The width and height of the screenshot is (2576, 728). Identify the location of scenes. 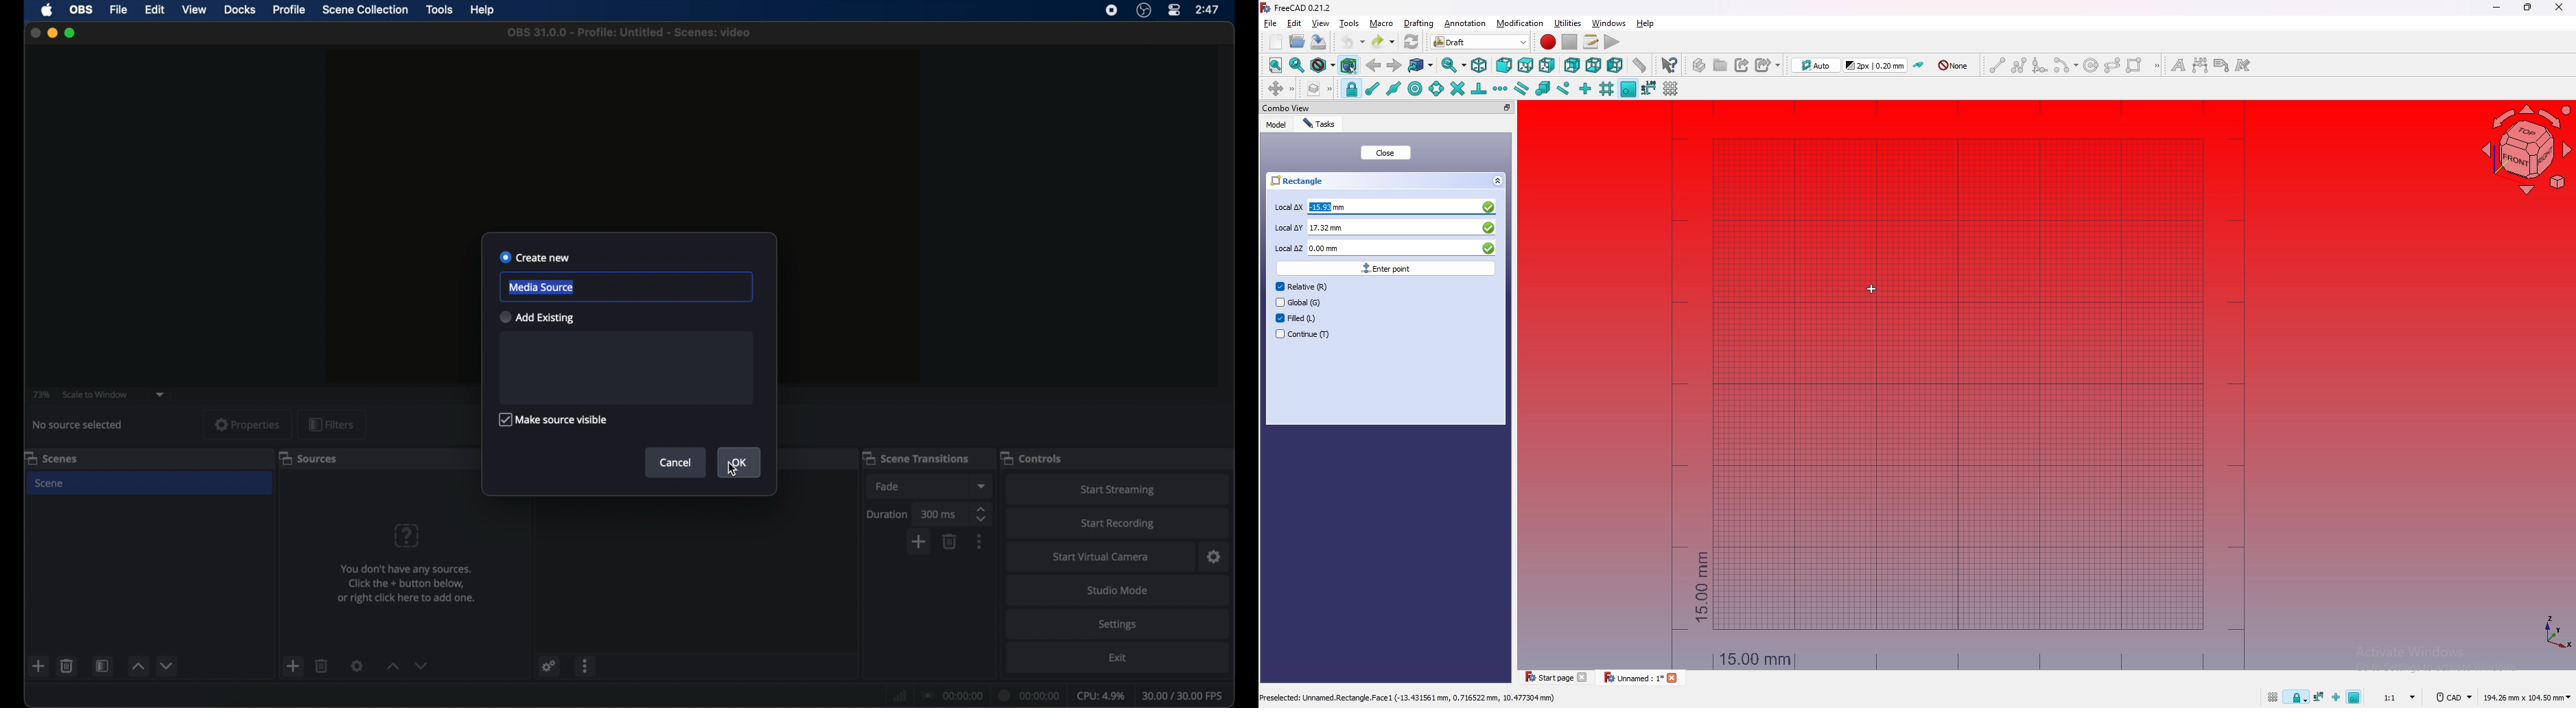
(51, 459).